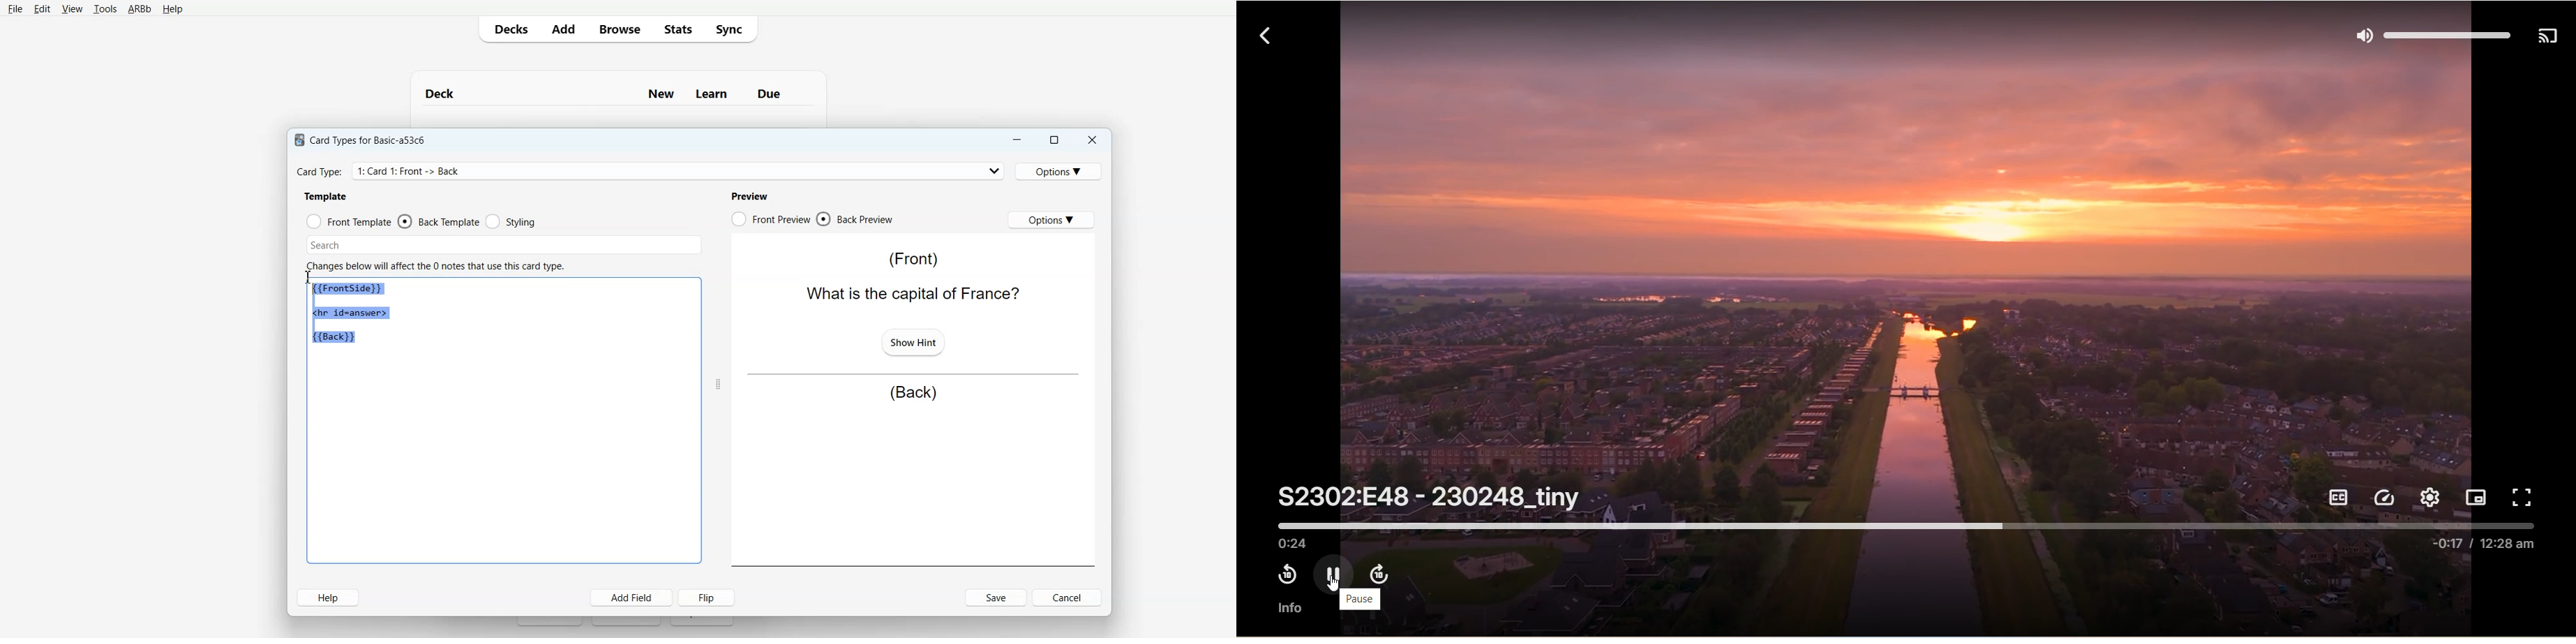  I want to click on Back Preview, so click(855, 219).